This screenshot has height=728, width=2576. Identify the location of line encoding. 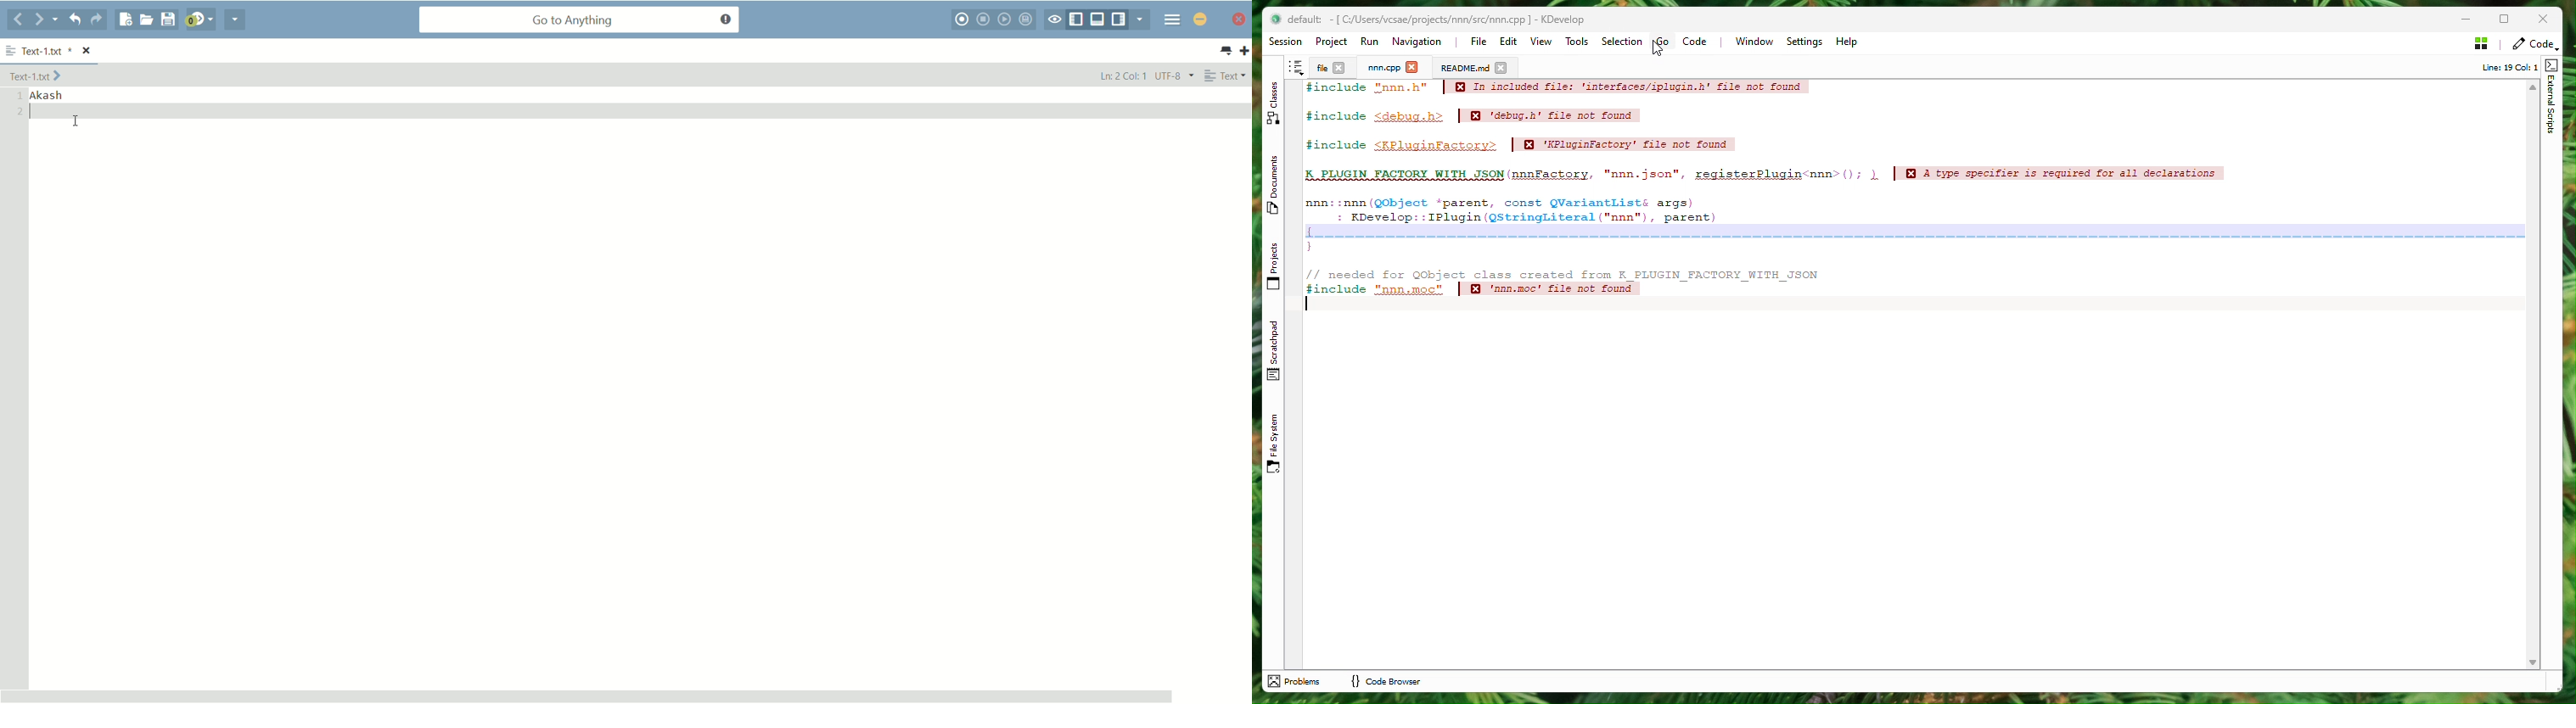
(1176, 76).